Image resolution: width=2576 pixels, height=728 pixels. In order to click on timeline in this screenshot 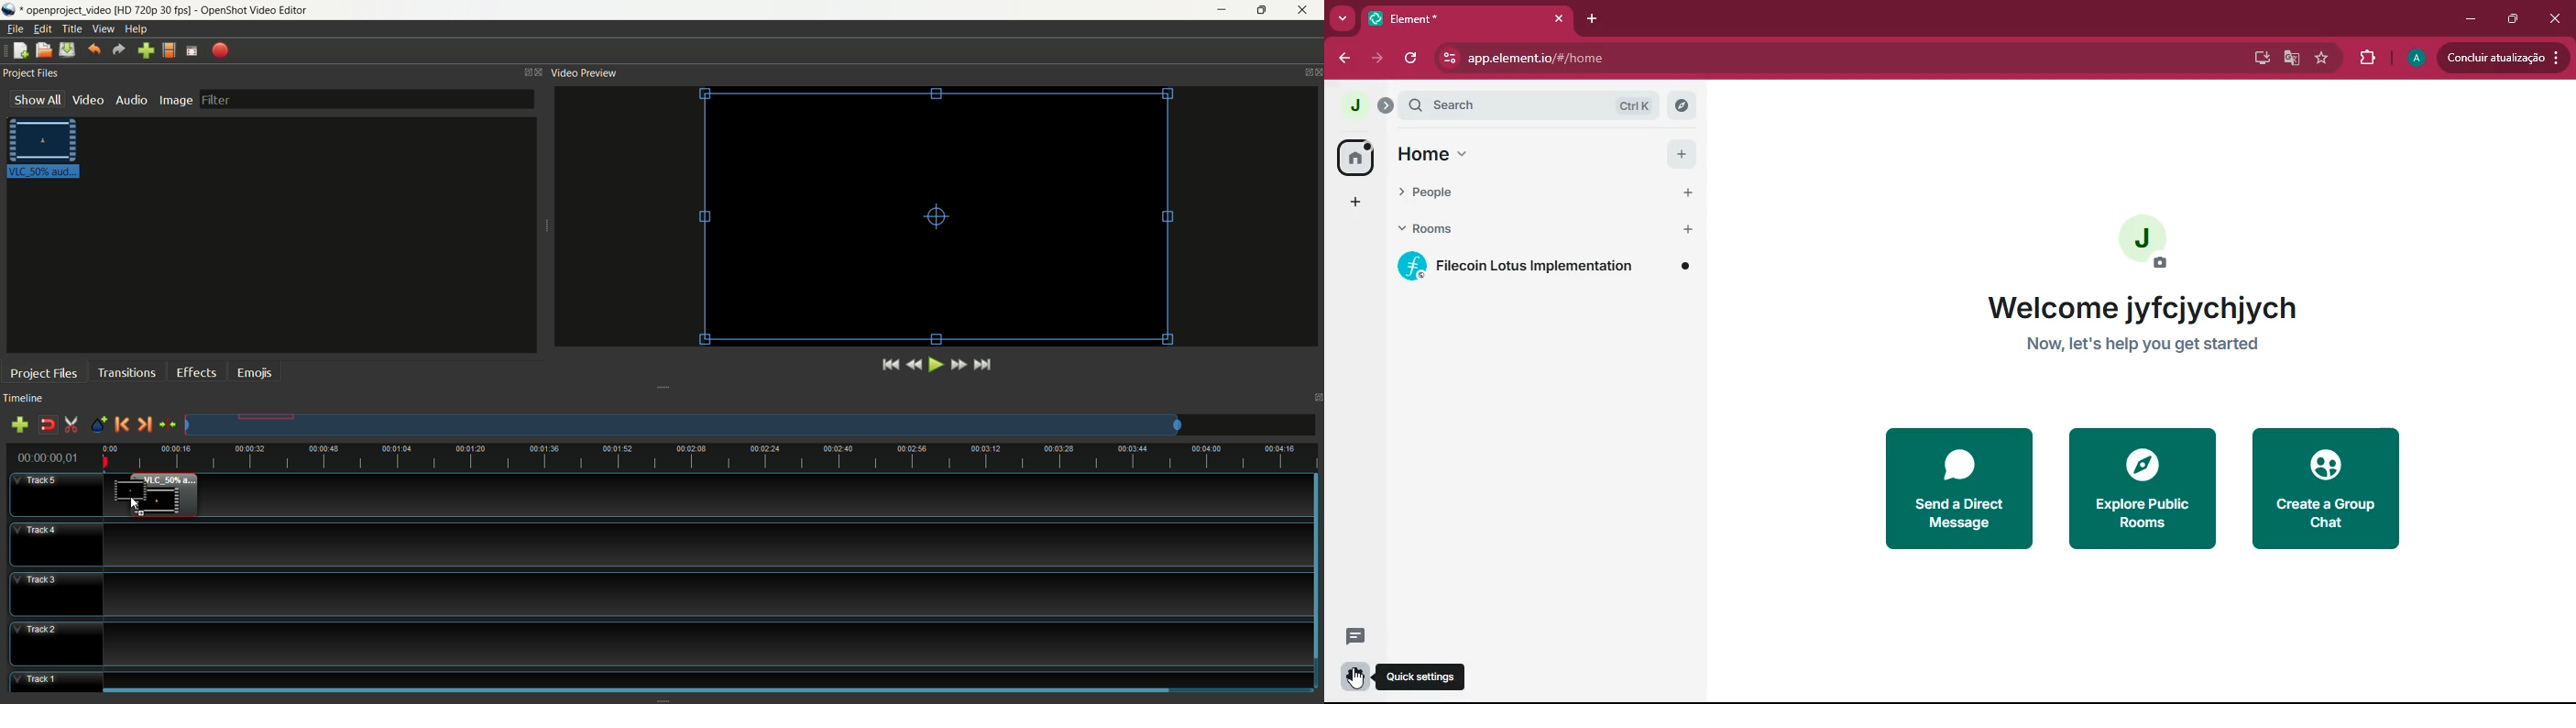, I will do `click(27, 397)`.